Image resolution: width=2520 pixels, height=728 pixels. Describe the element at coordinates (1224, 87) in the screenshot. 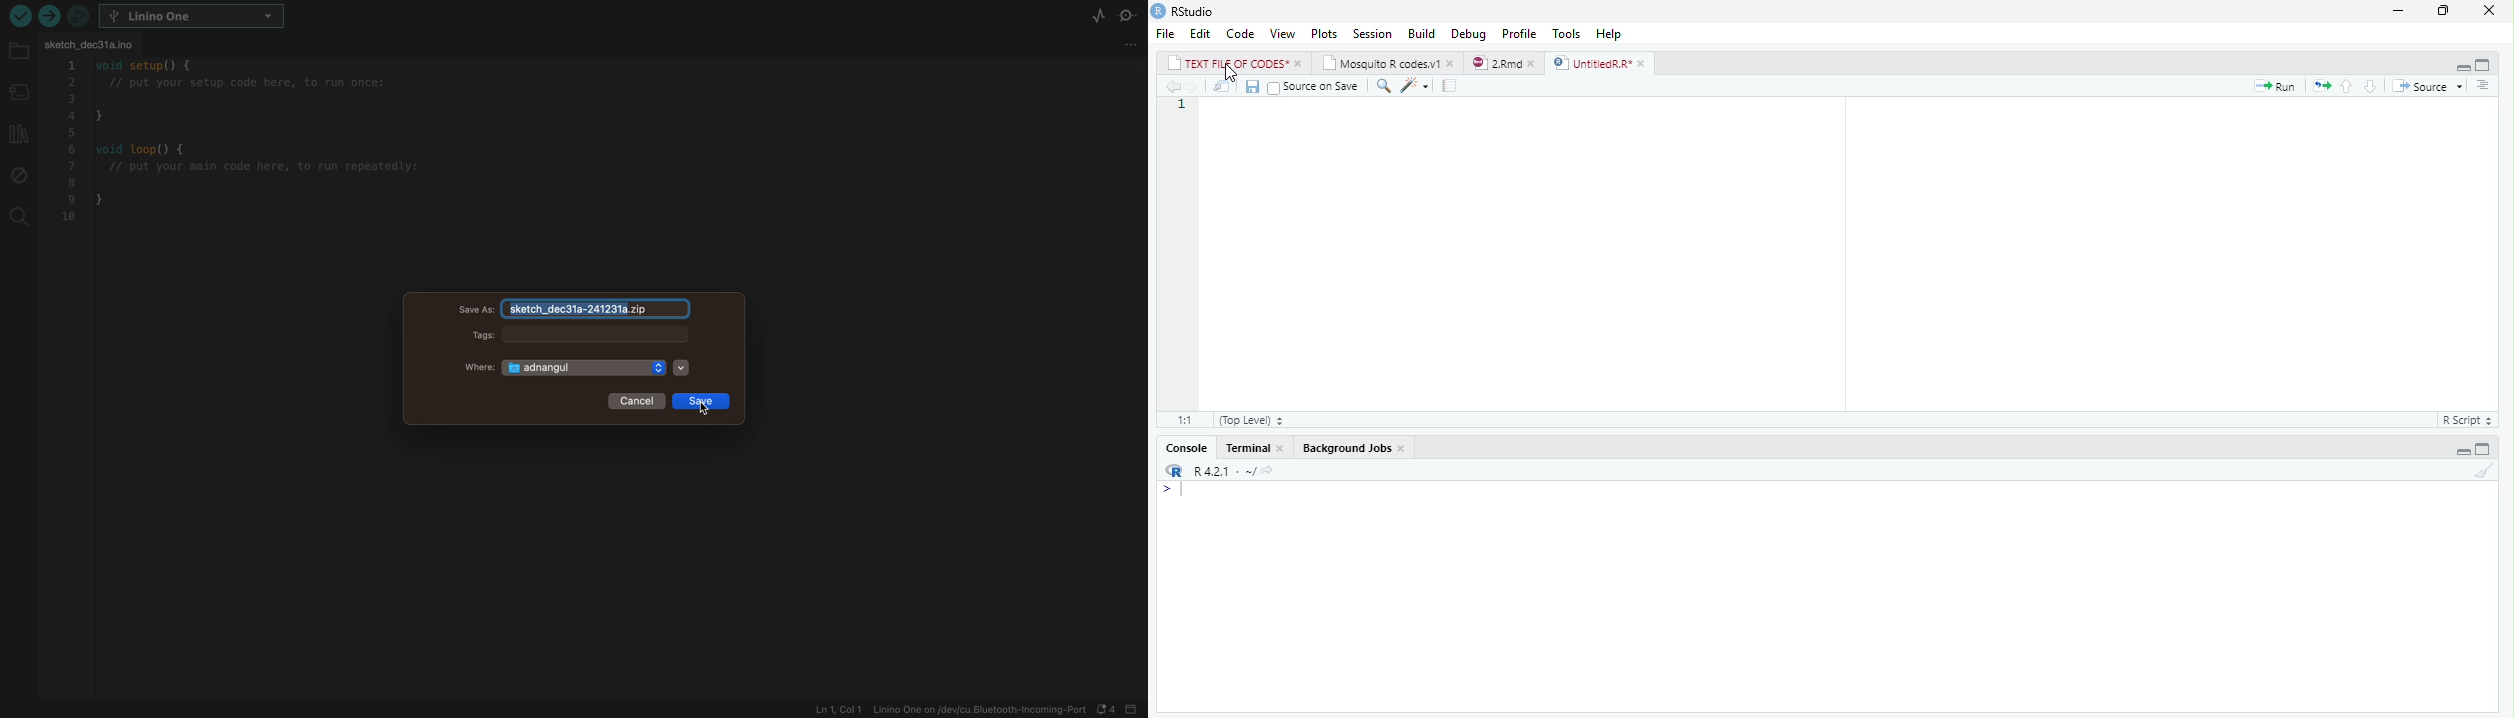

I see `show in new window` at that location.